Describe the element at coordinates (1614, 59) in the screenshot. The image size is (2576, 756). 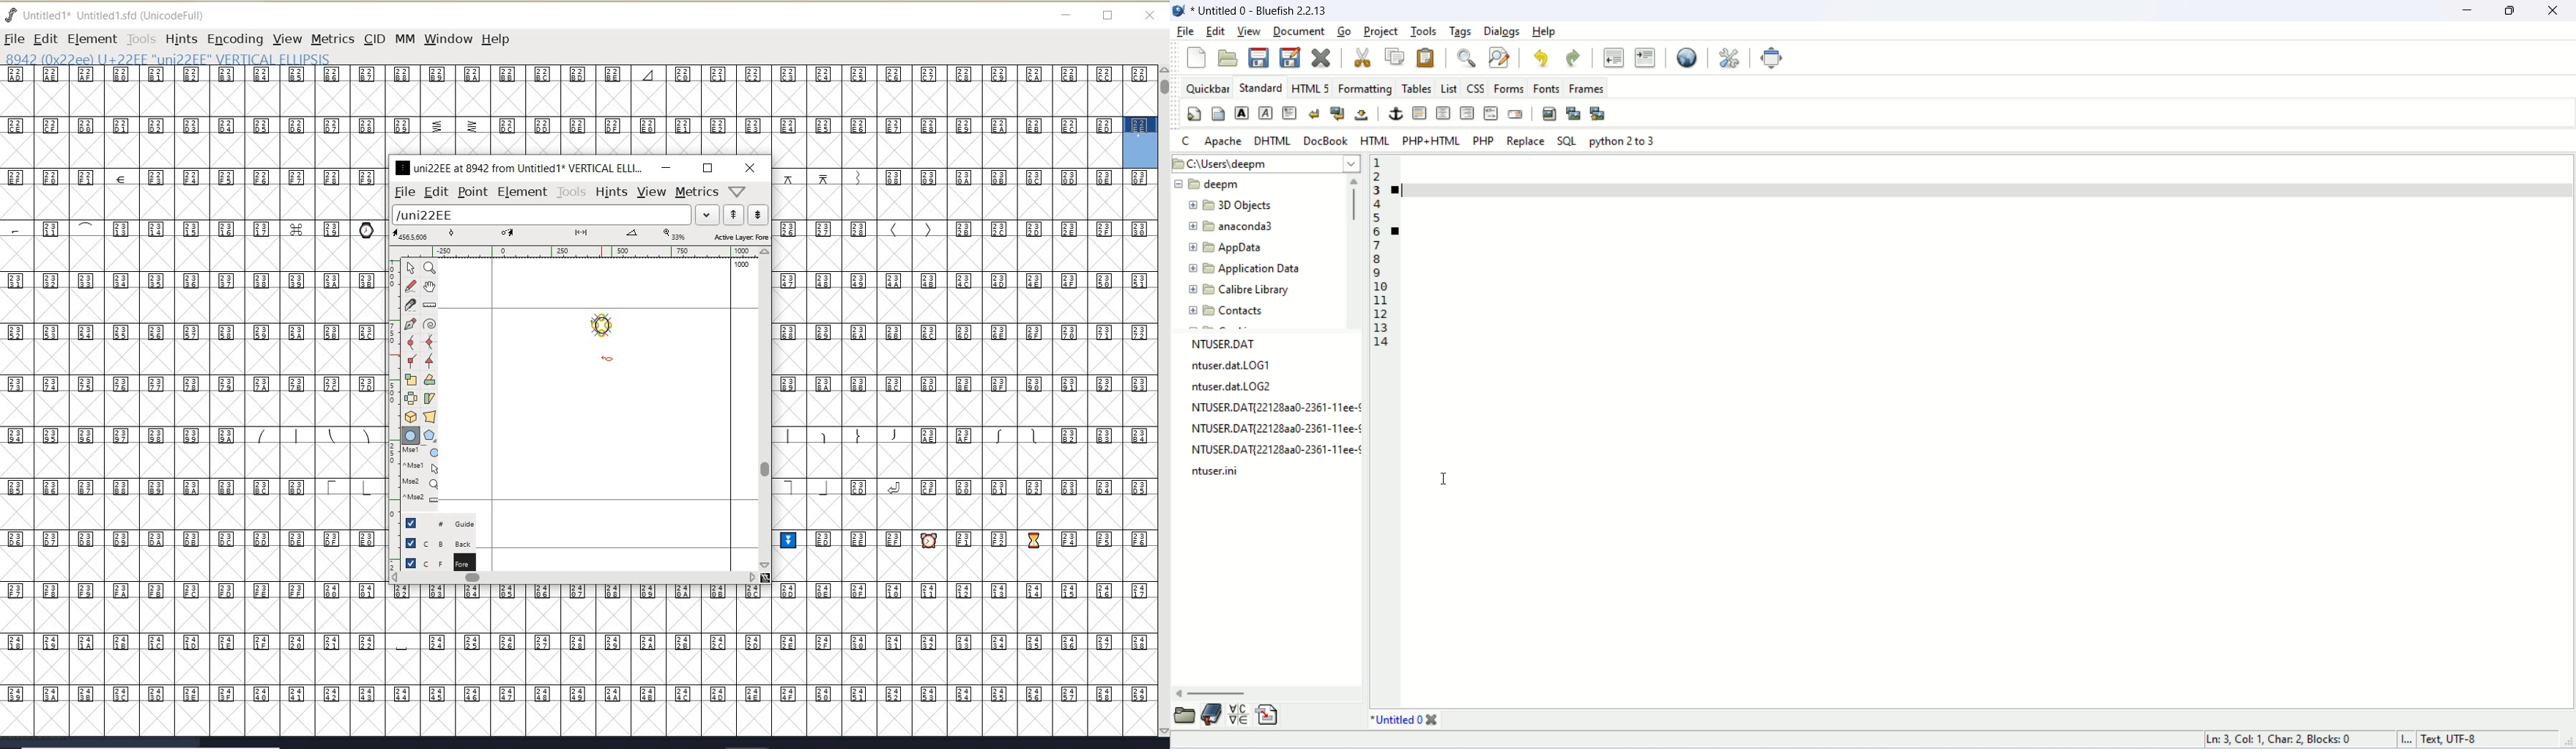
I see `unindent` at that location.